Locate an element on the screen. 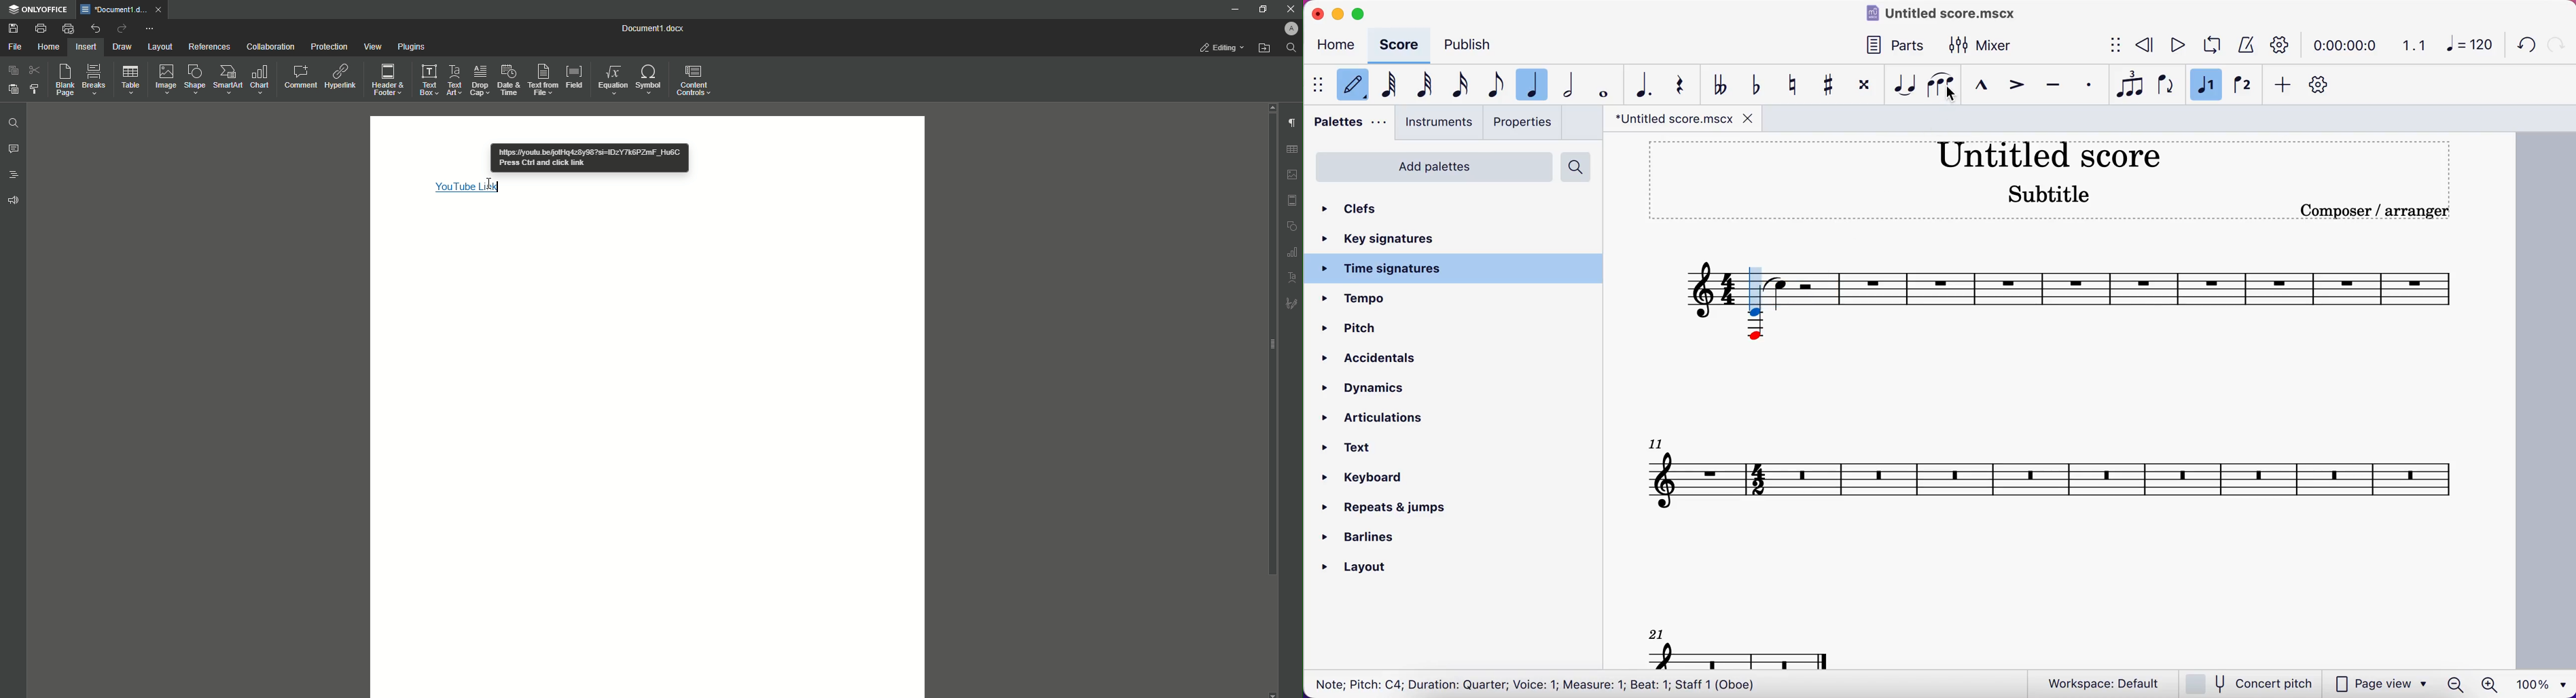  concert pitch is located at coordinates (2248, 684).